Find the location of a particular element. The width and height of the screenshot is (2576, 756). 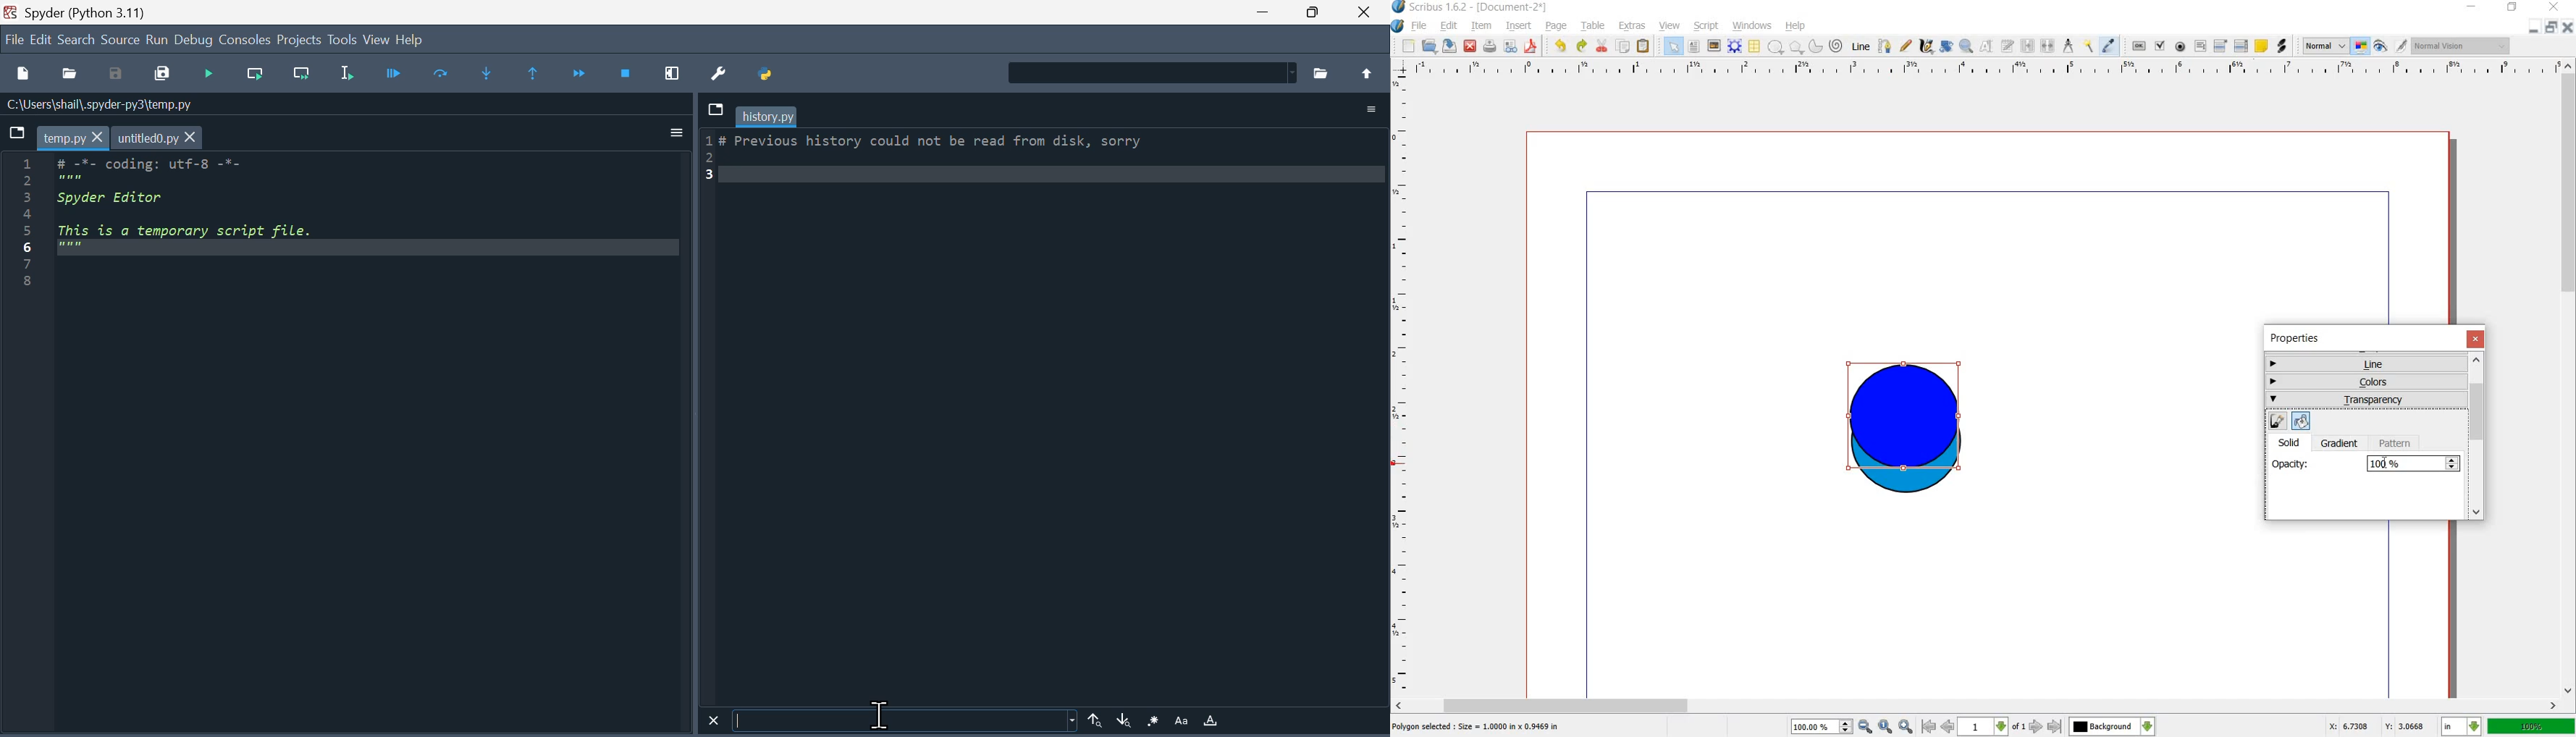

ruler is located at coordinates (1401, 383).